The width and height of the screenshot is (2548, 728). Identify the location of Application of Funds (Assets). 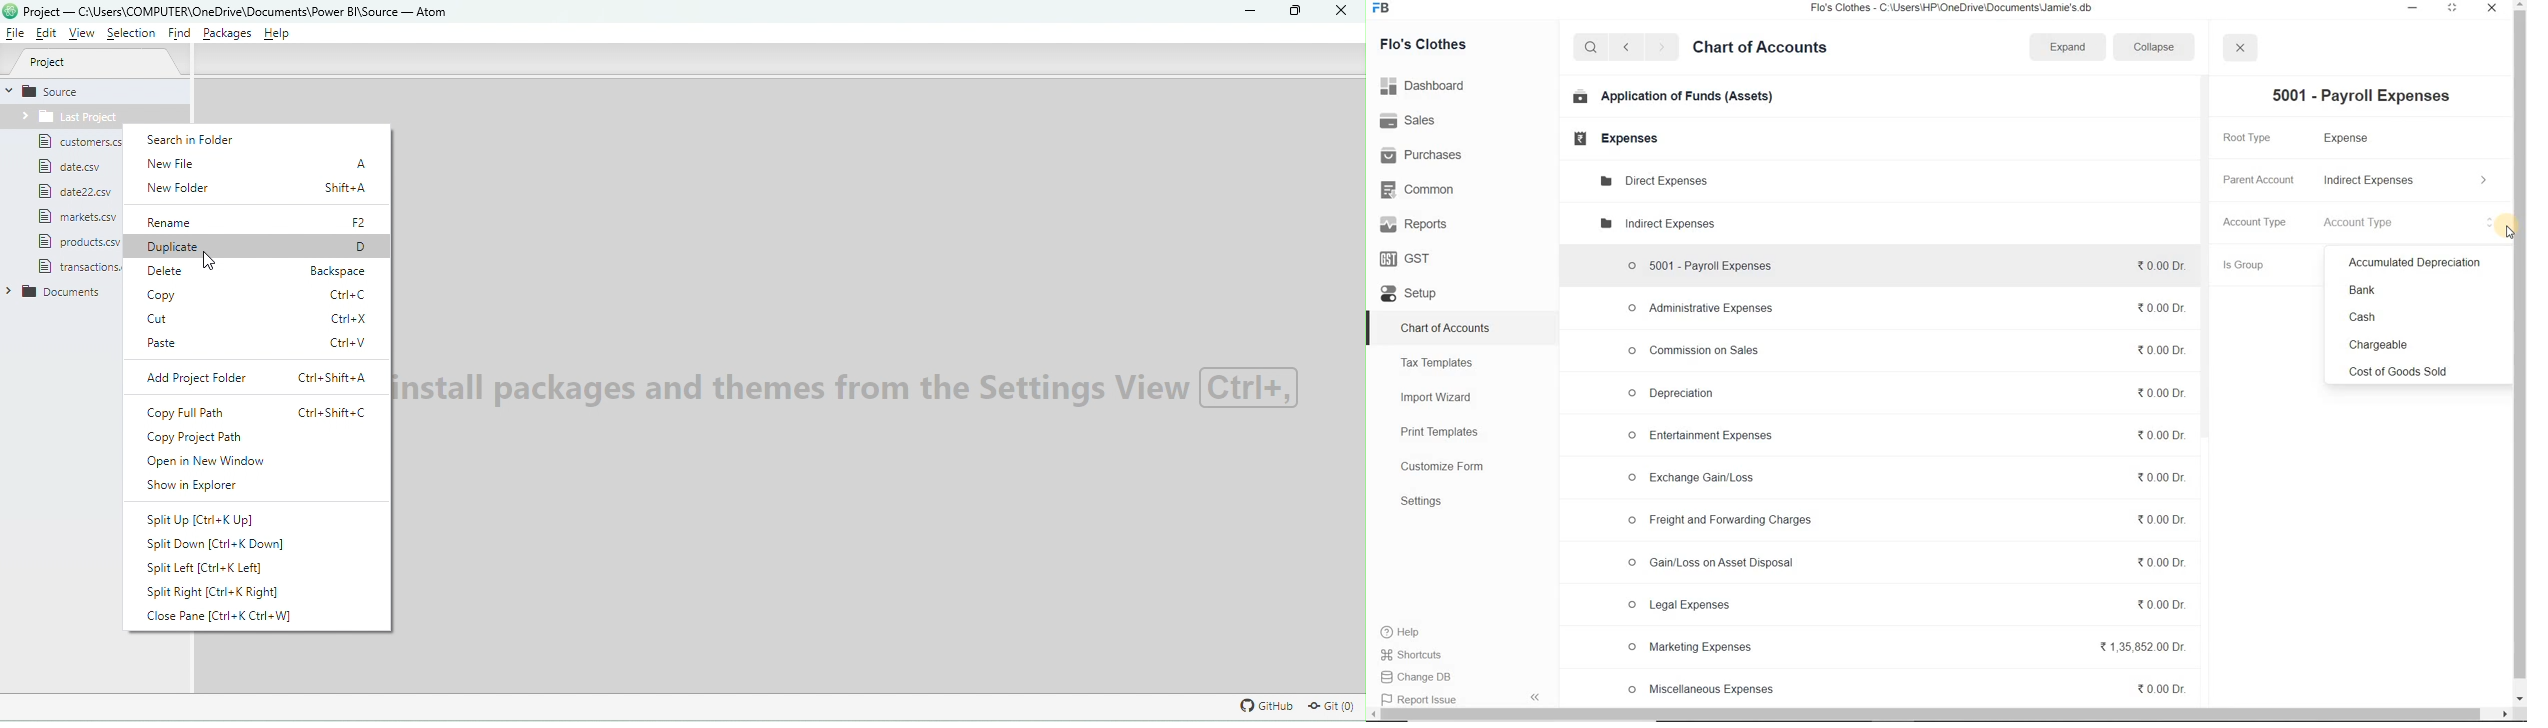
(1674, 98).